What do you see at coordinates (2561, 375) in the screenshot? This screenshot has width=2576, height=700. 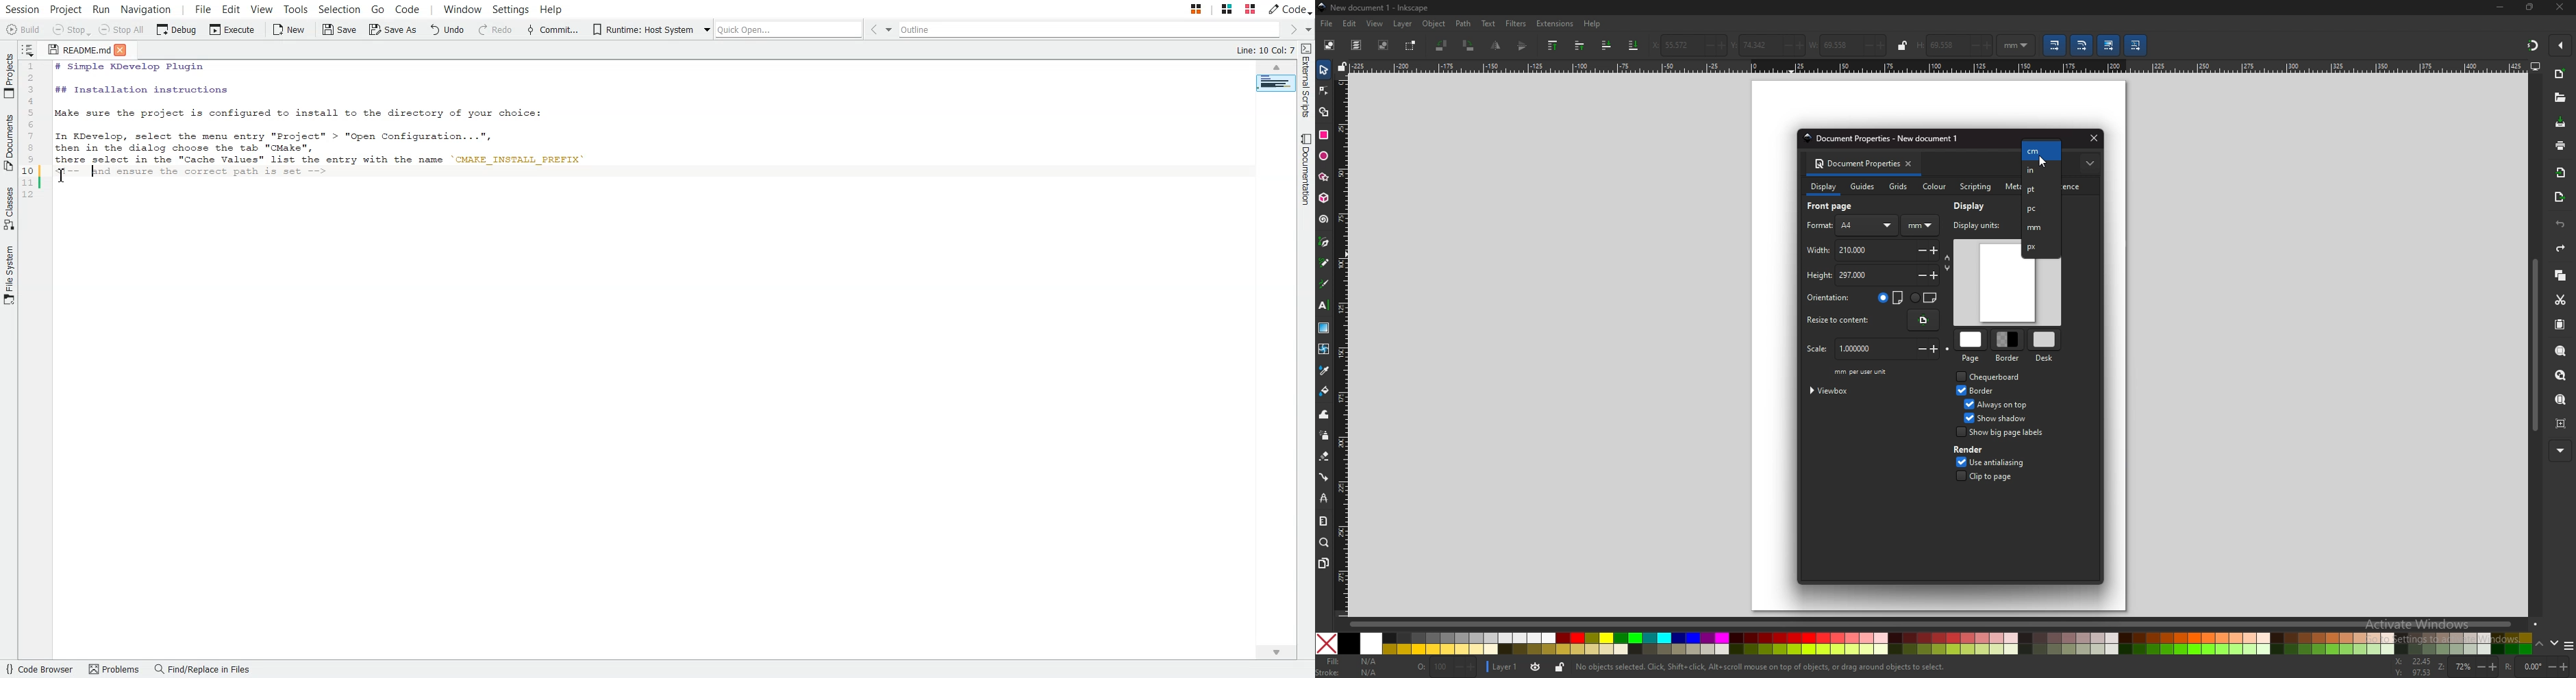 I see `zoom drawing` at bounding box center [2561, 375].